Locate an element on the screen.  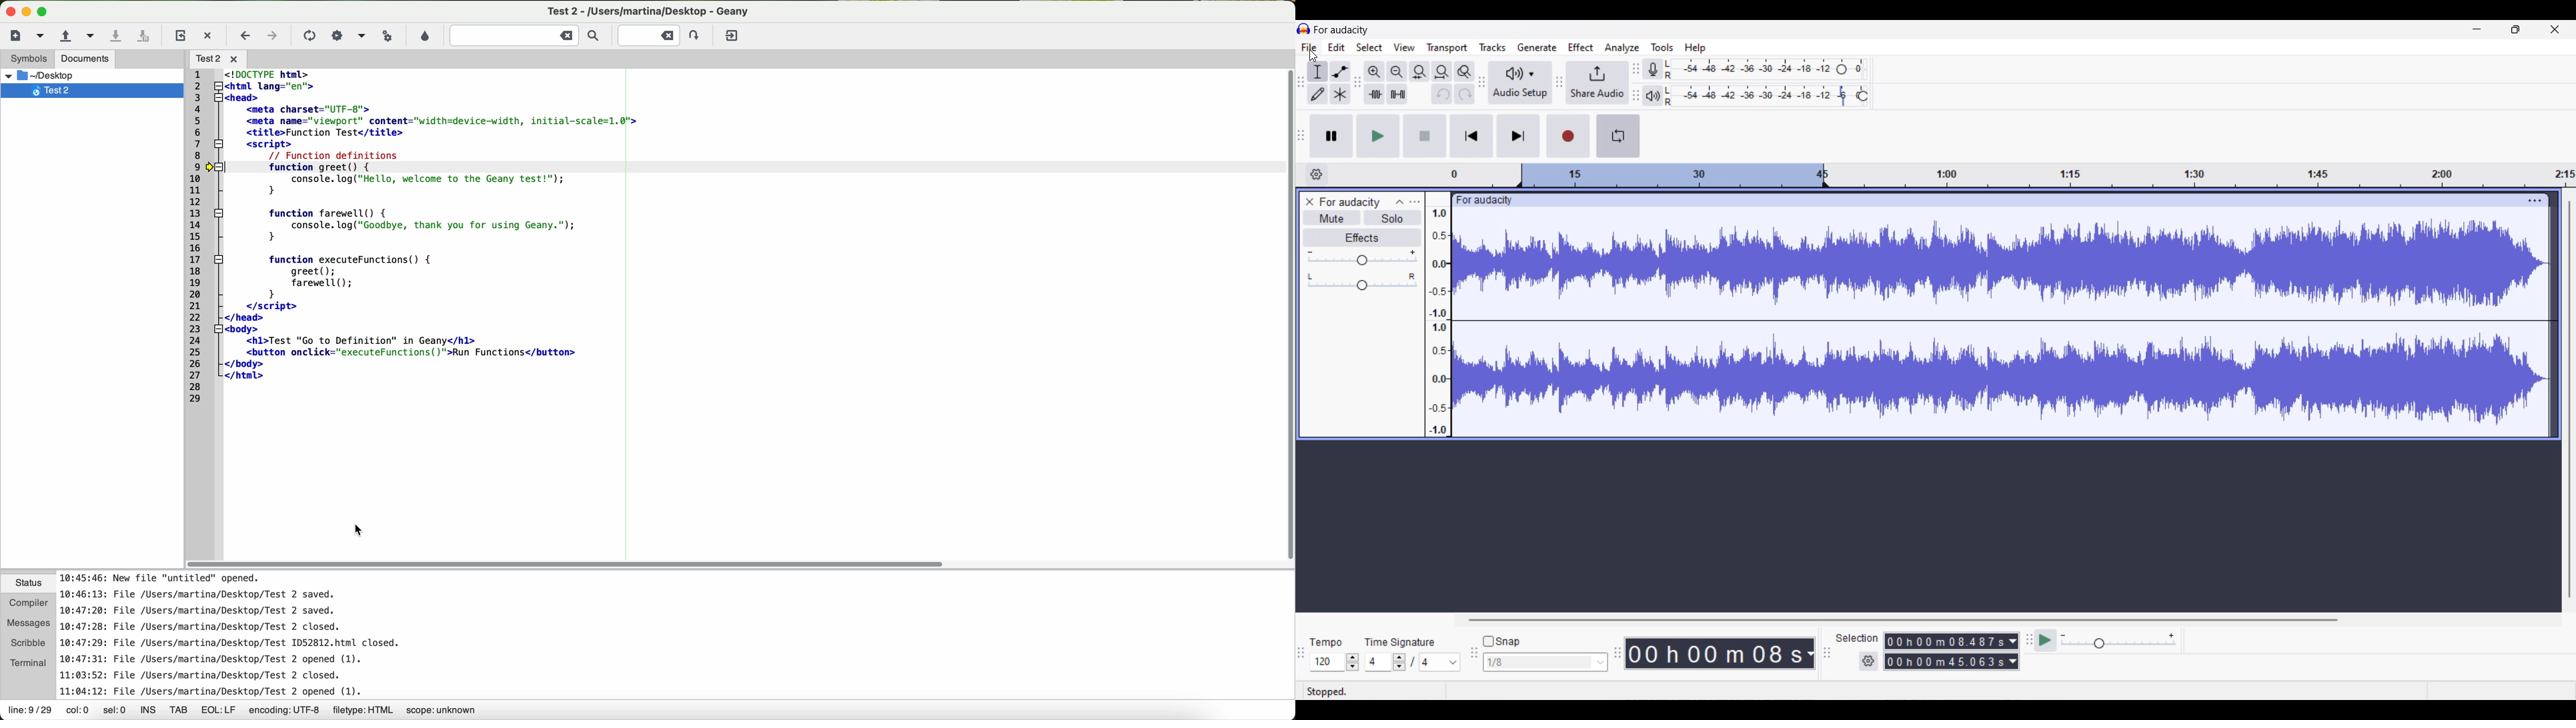
Collapse is located at coordinates (1400, 202).